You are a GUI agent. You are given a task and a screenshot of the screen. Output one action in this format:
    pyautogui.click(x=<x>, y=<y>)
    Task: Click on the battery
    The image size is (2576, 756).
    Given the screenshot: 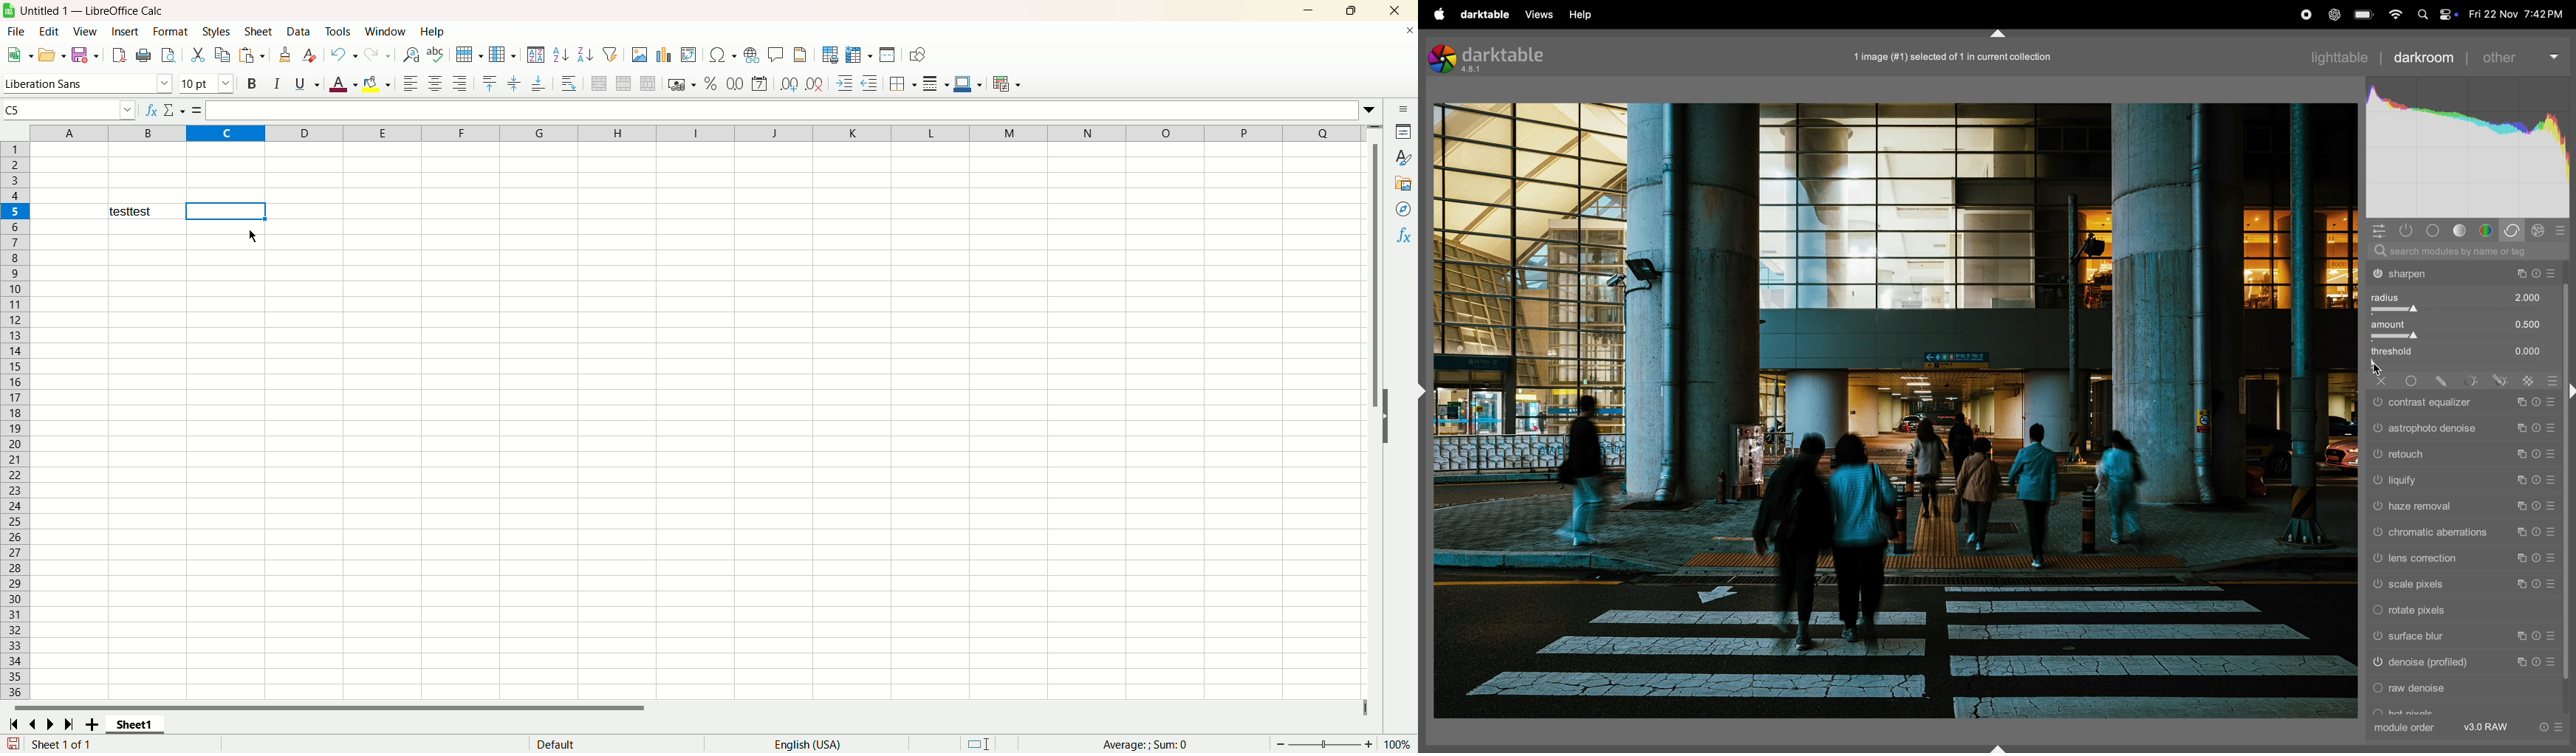 What is the action you would take?
    pyautogui.click(x=2364, y=14)
    